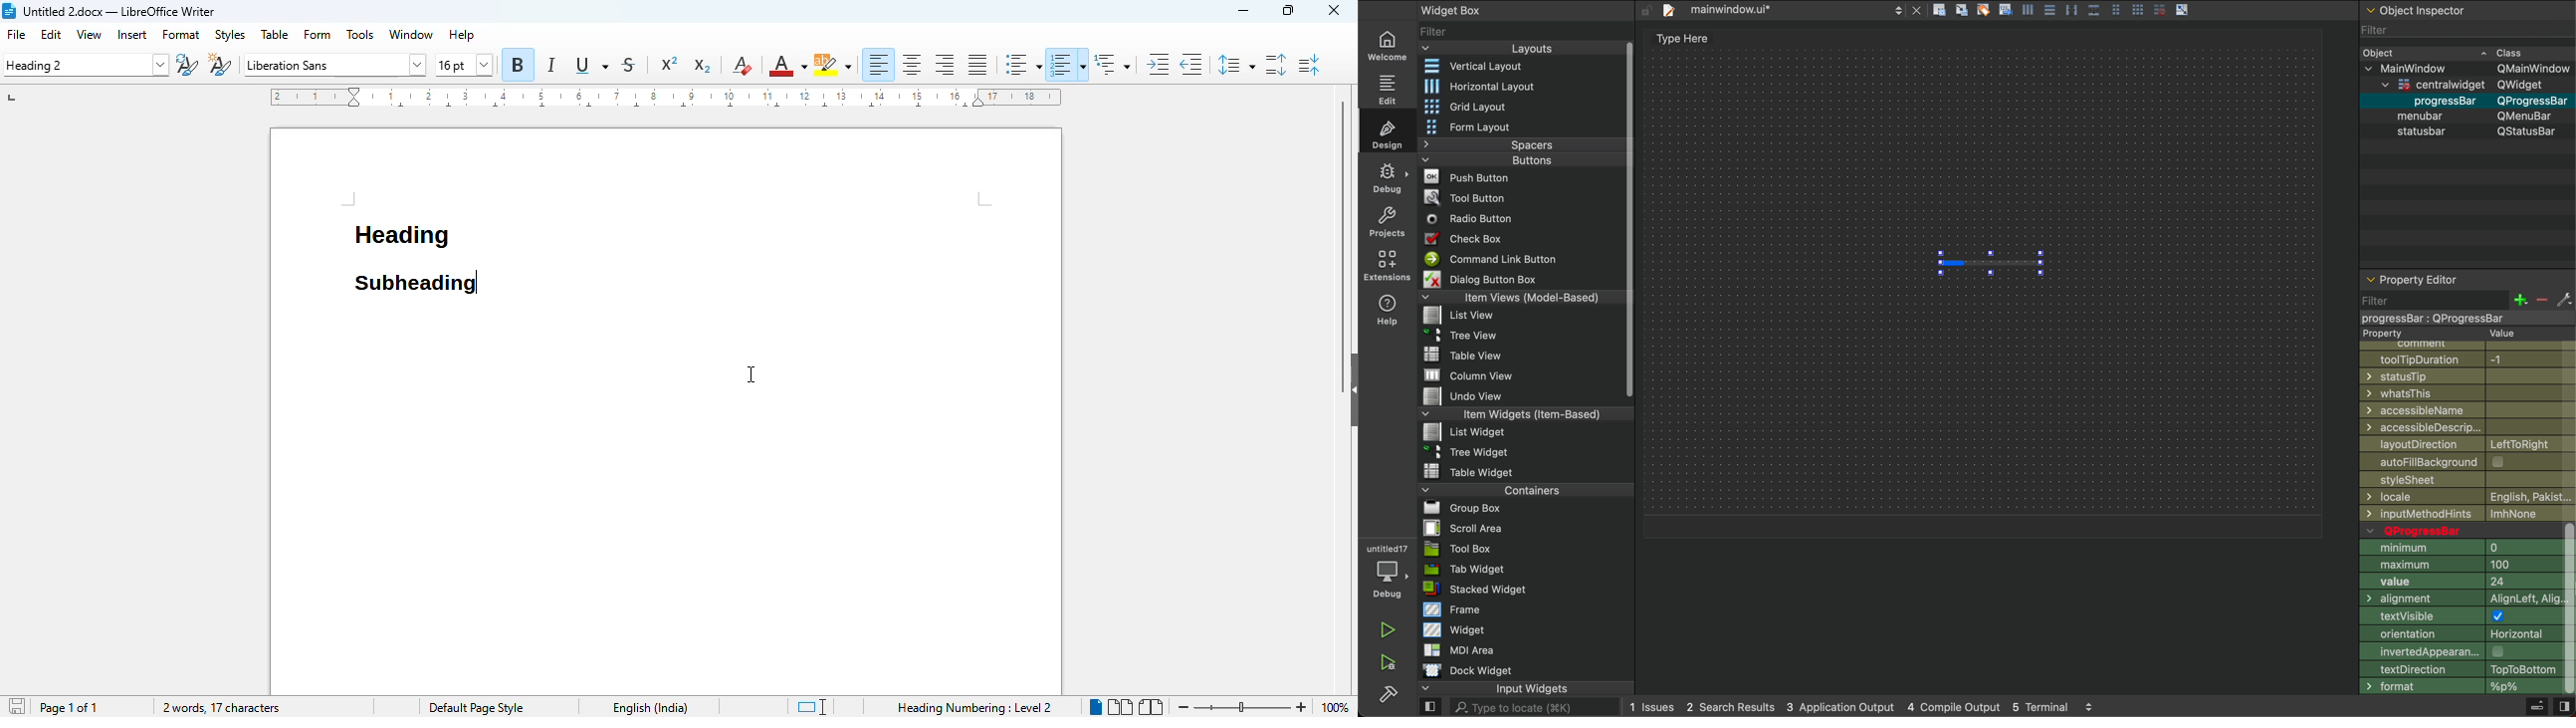  I want to click on zoom factor, so click(1335, 707).